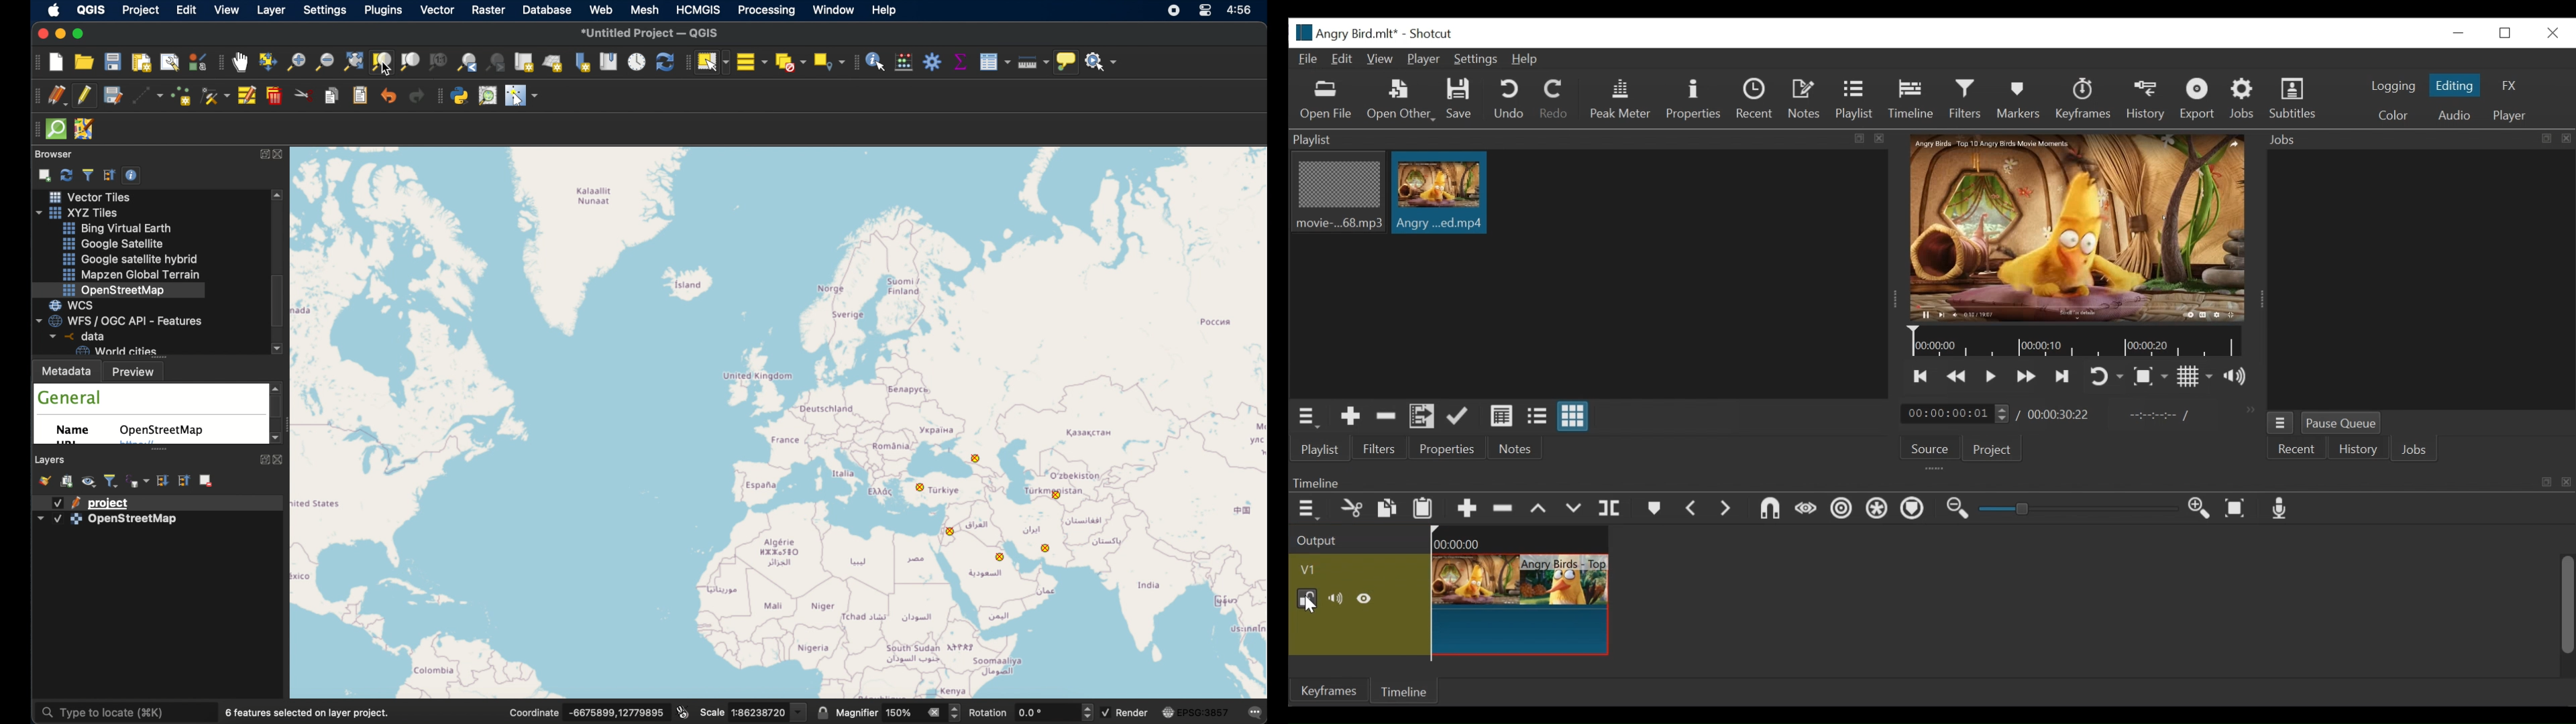  What do you see at coordinates (208, 481) in the screenshot?
I see `remove layer/group` at bounding box center [208, 481].